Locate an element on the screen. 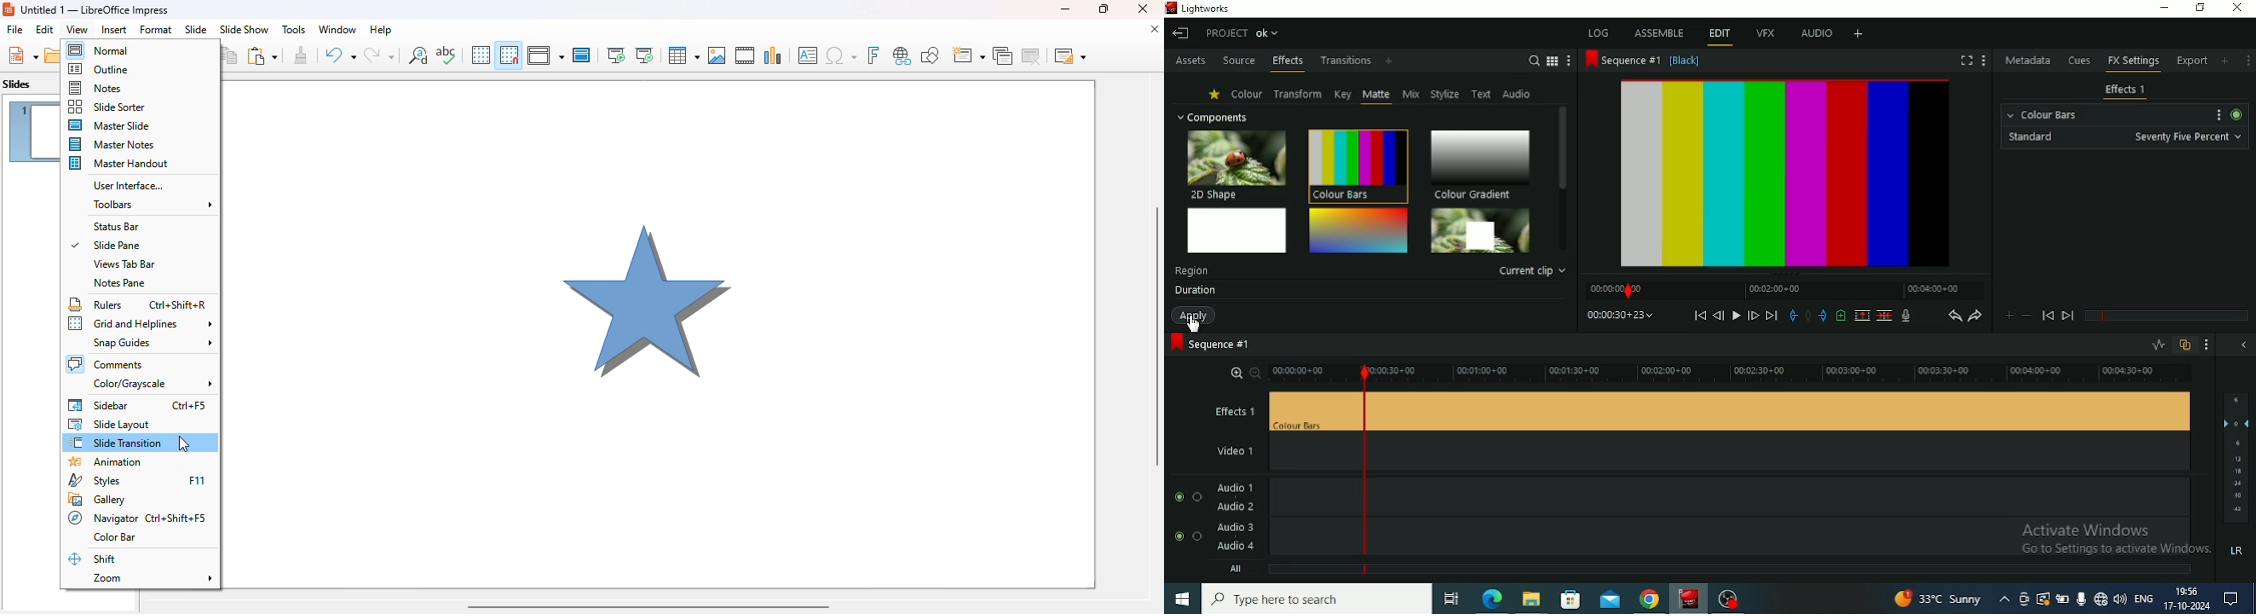  insert fontwork text is located at coordinates (873, 55).